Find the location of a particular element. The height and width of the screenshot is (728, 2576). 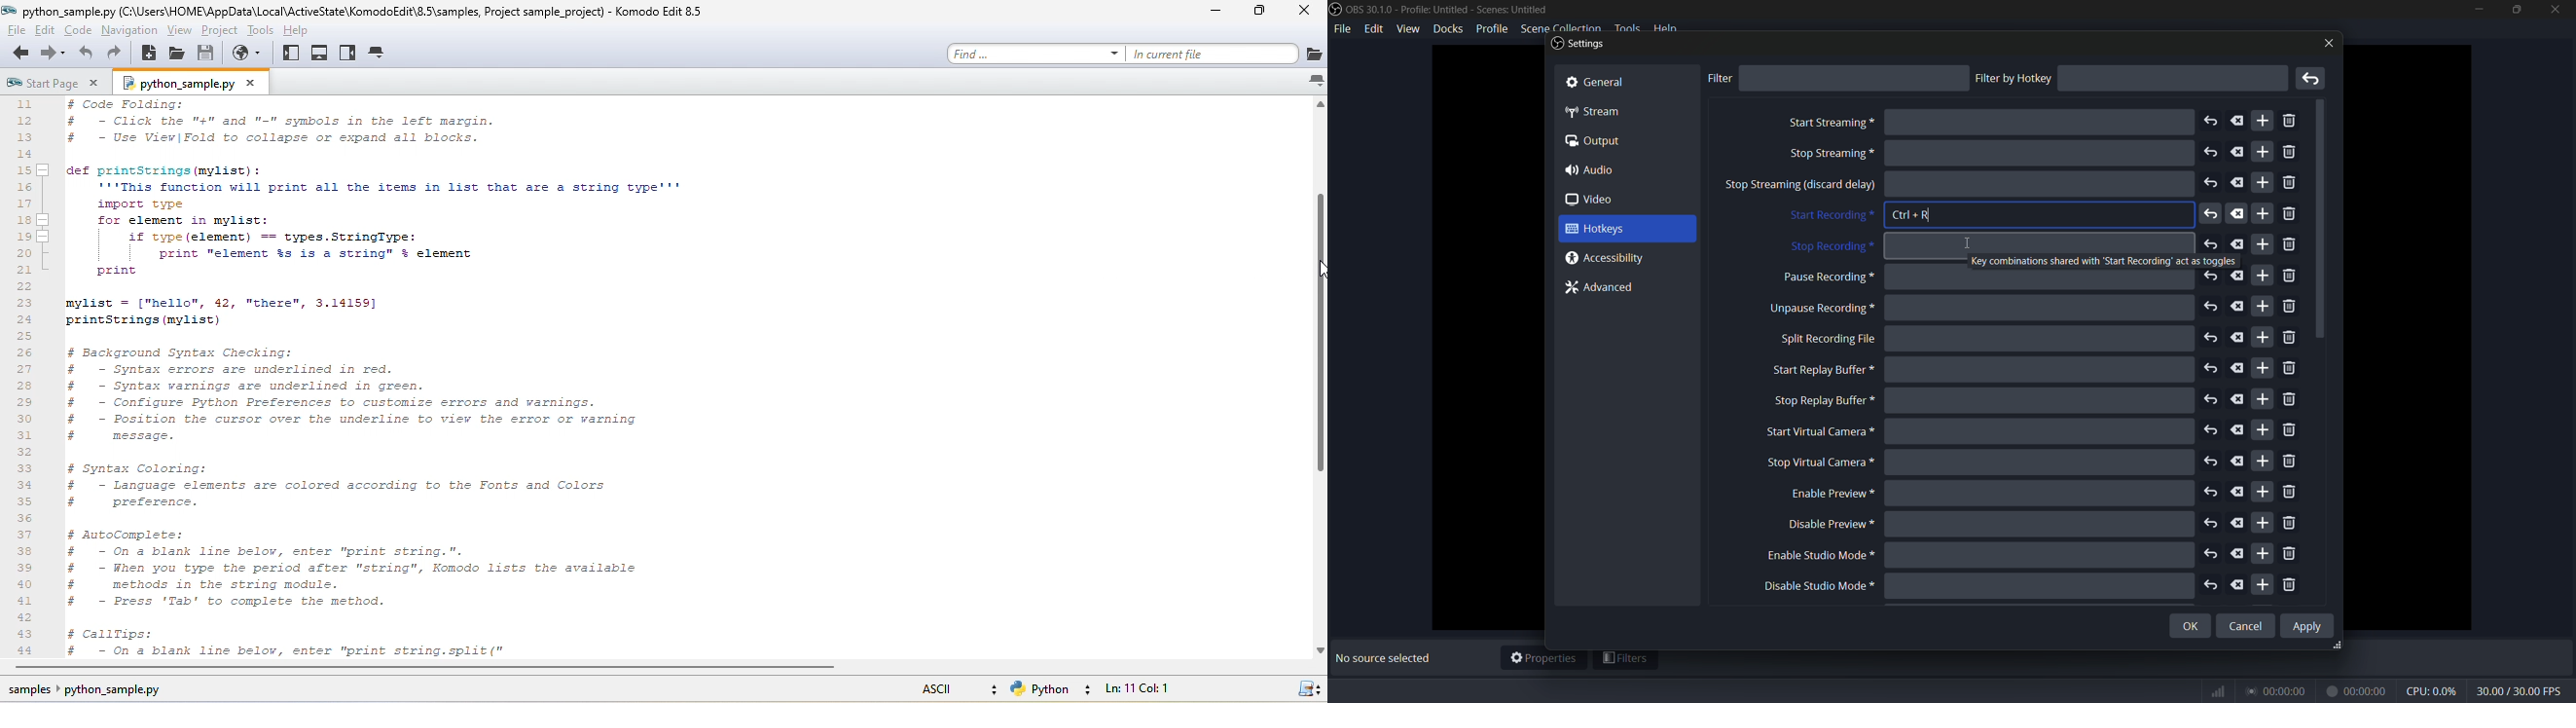

delete is located at coordinates (2240, 585).